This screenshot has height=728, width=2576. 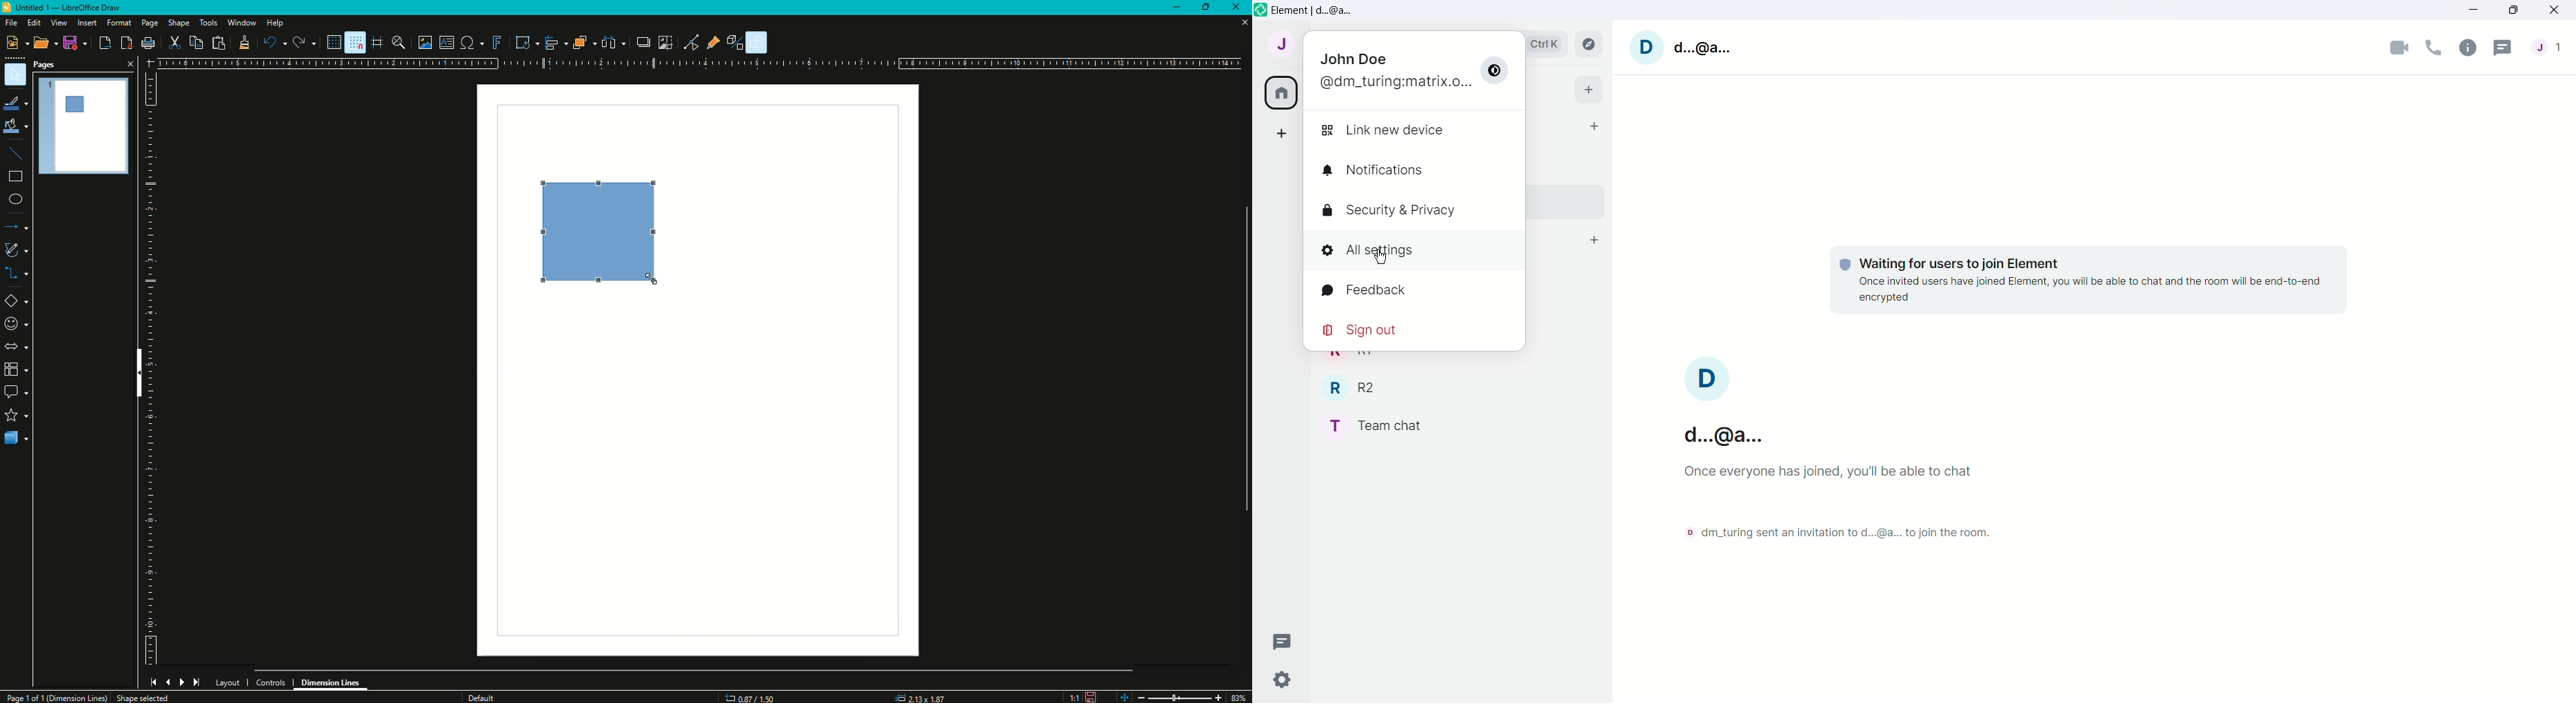 What do you see at coordinates (691, 42) in the screenshot?
I see `Toggle Point Edit Mode` at bounding box center [691, 42].